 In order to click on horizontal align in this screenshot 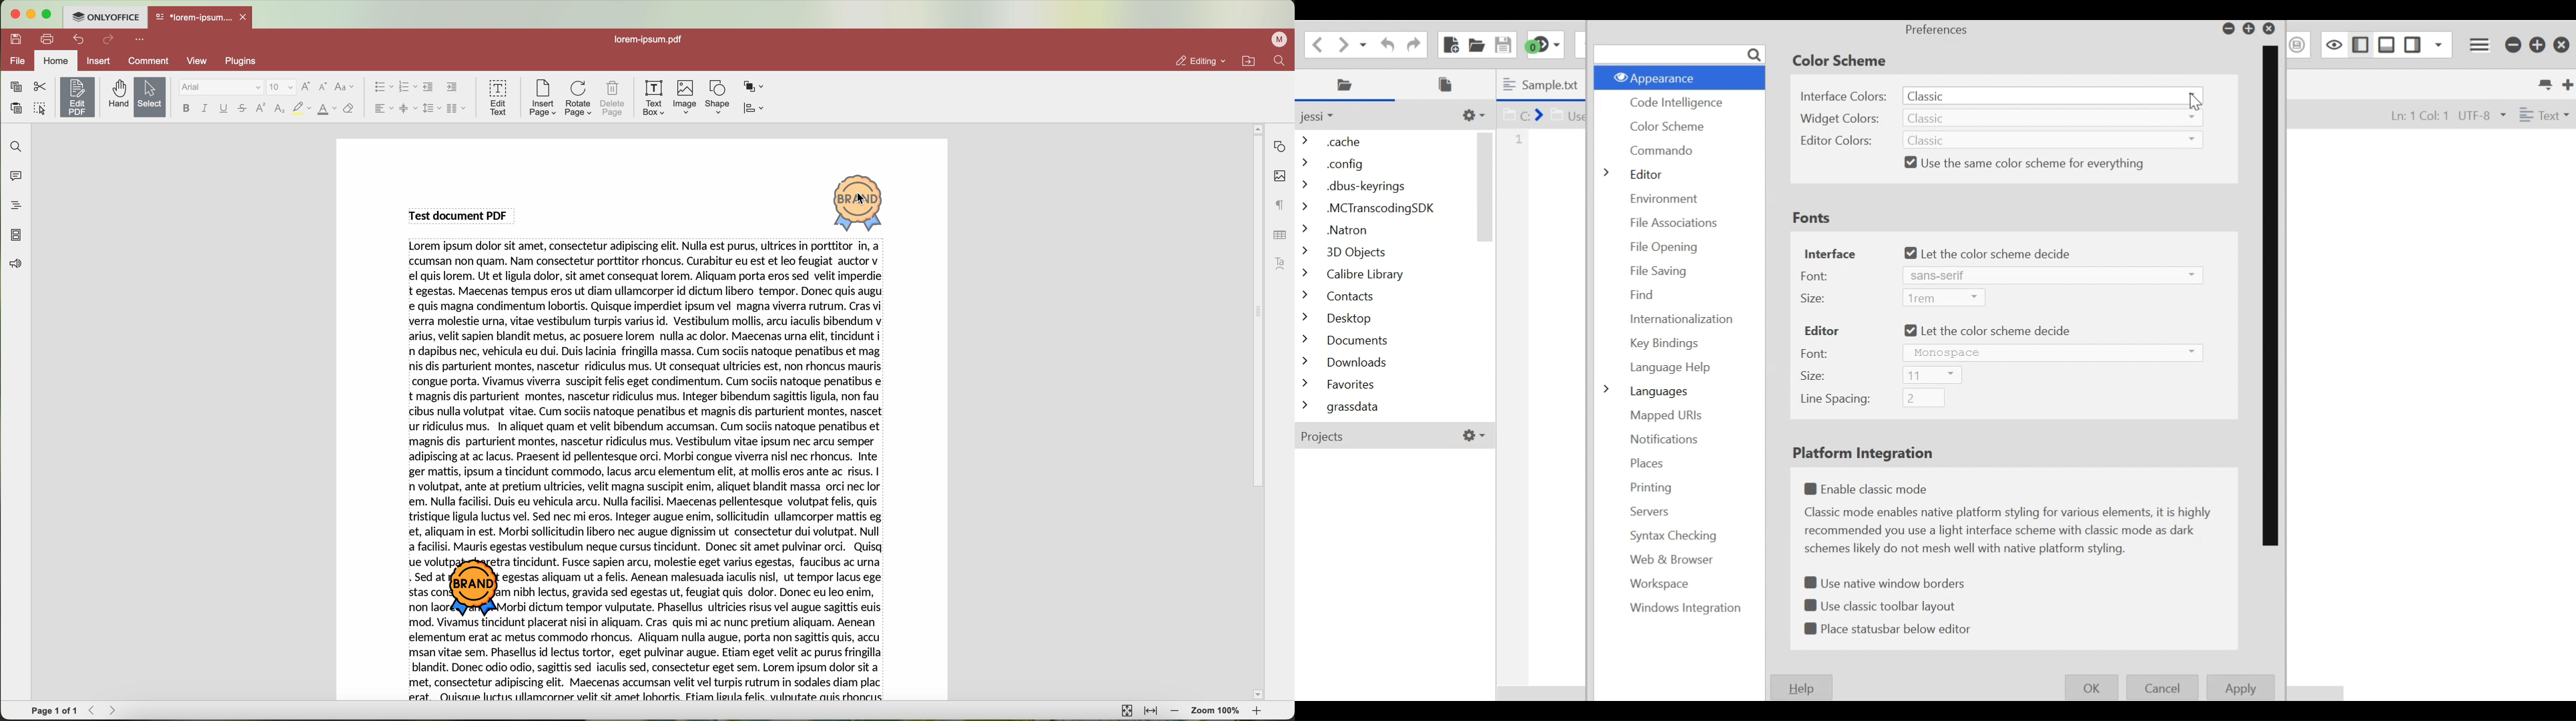, I will do `click(382, 108)`.